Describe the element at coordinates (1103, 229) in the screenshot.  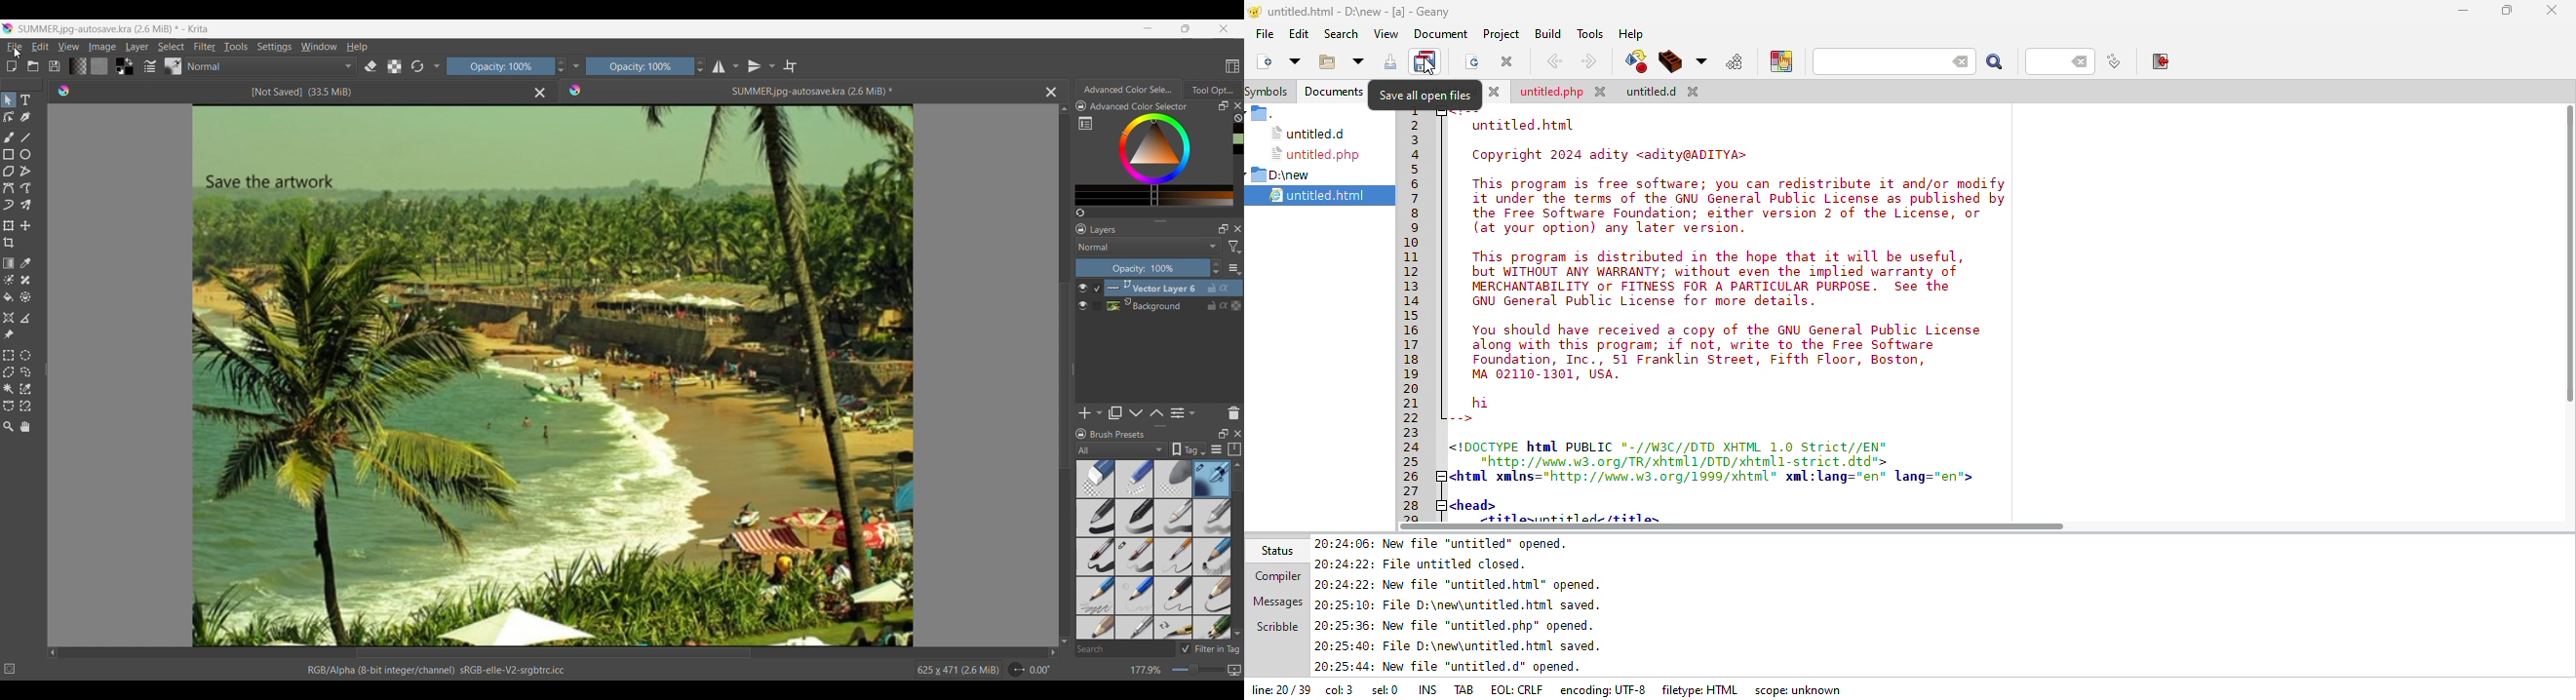
I see `Title of current layer` at that location.